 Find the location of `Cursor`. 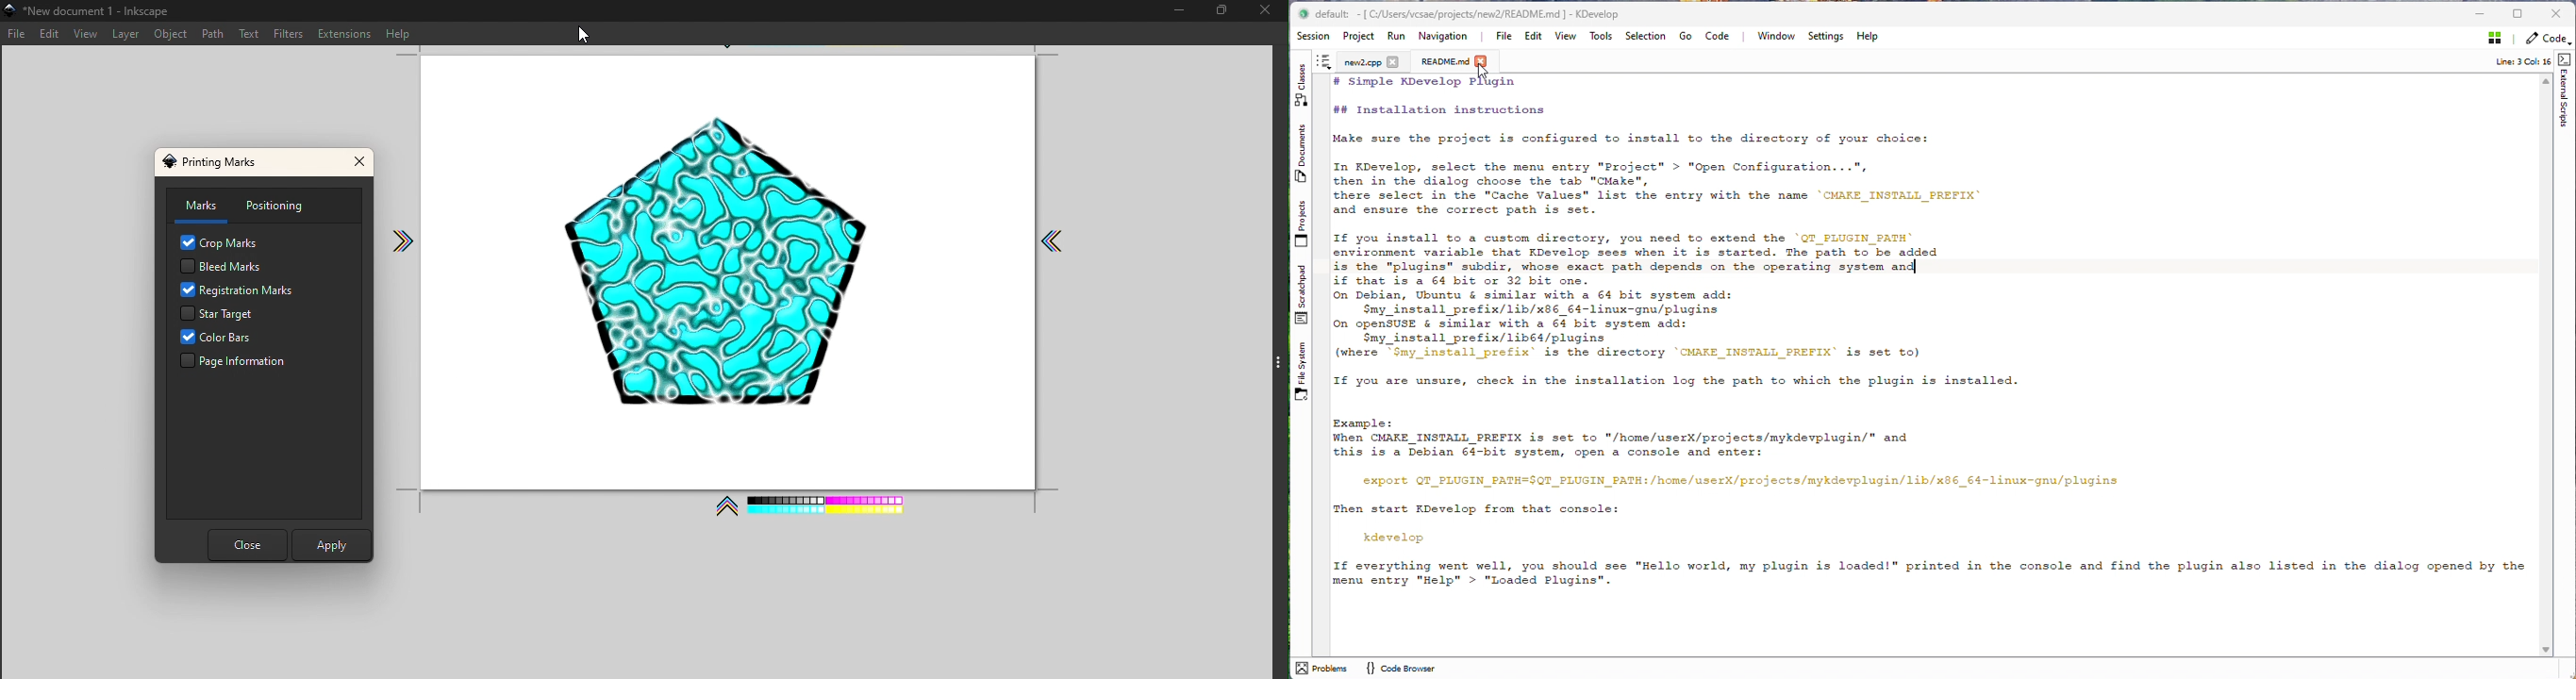

Cursor is located at coordinates (582, 34).